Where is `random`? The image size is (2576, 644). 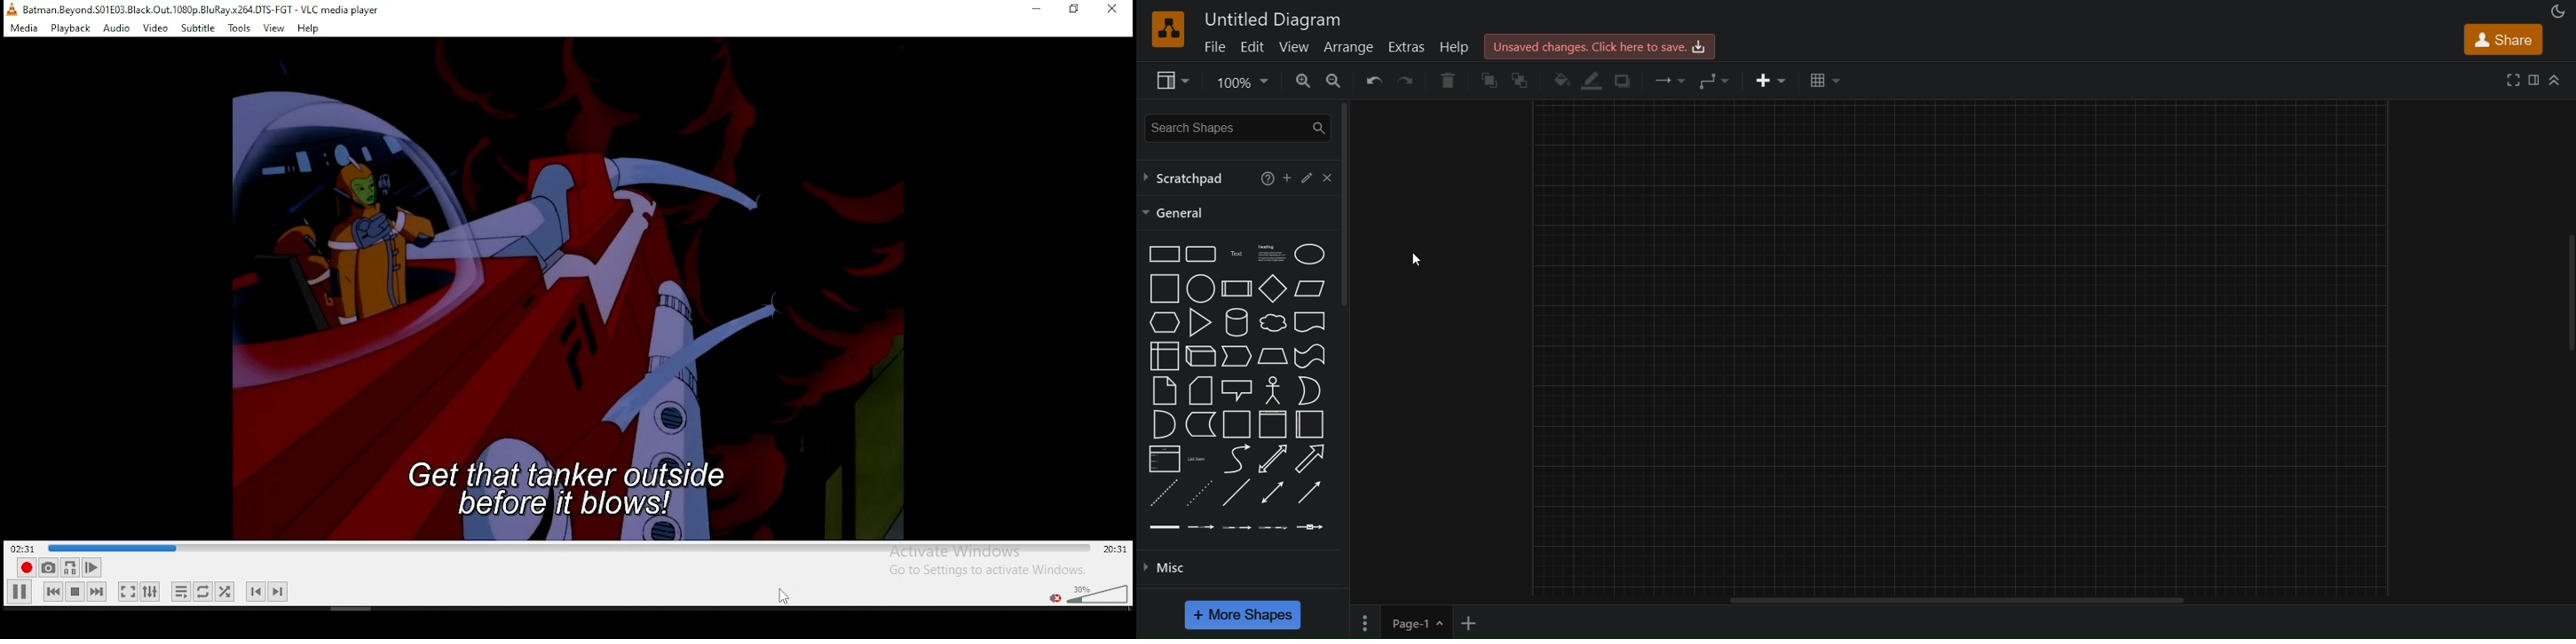 random is located at coordinates (225, 592).